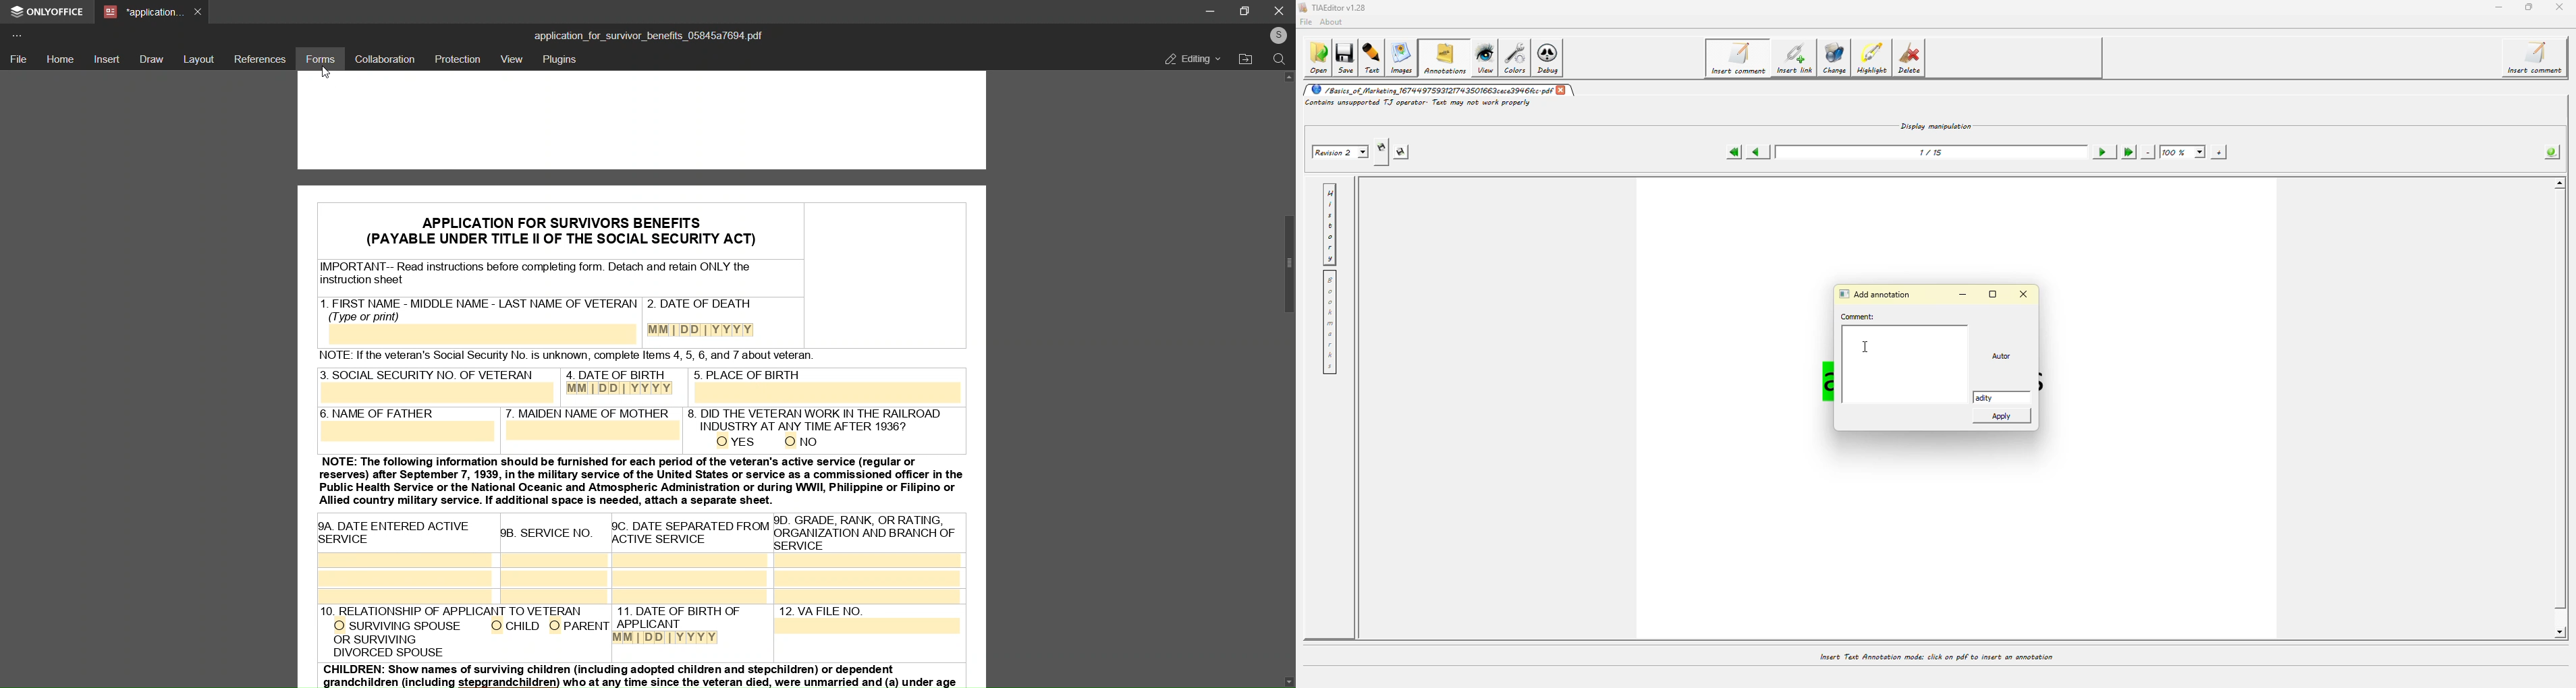 The height and width of the screenshot is (700, 2576). What do you see at coordinates (20, 34) in the screenshot?
I see `more` at bounding box center [20, 34].